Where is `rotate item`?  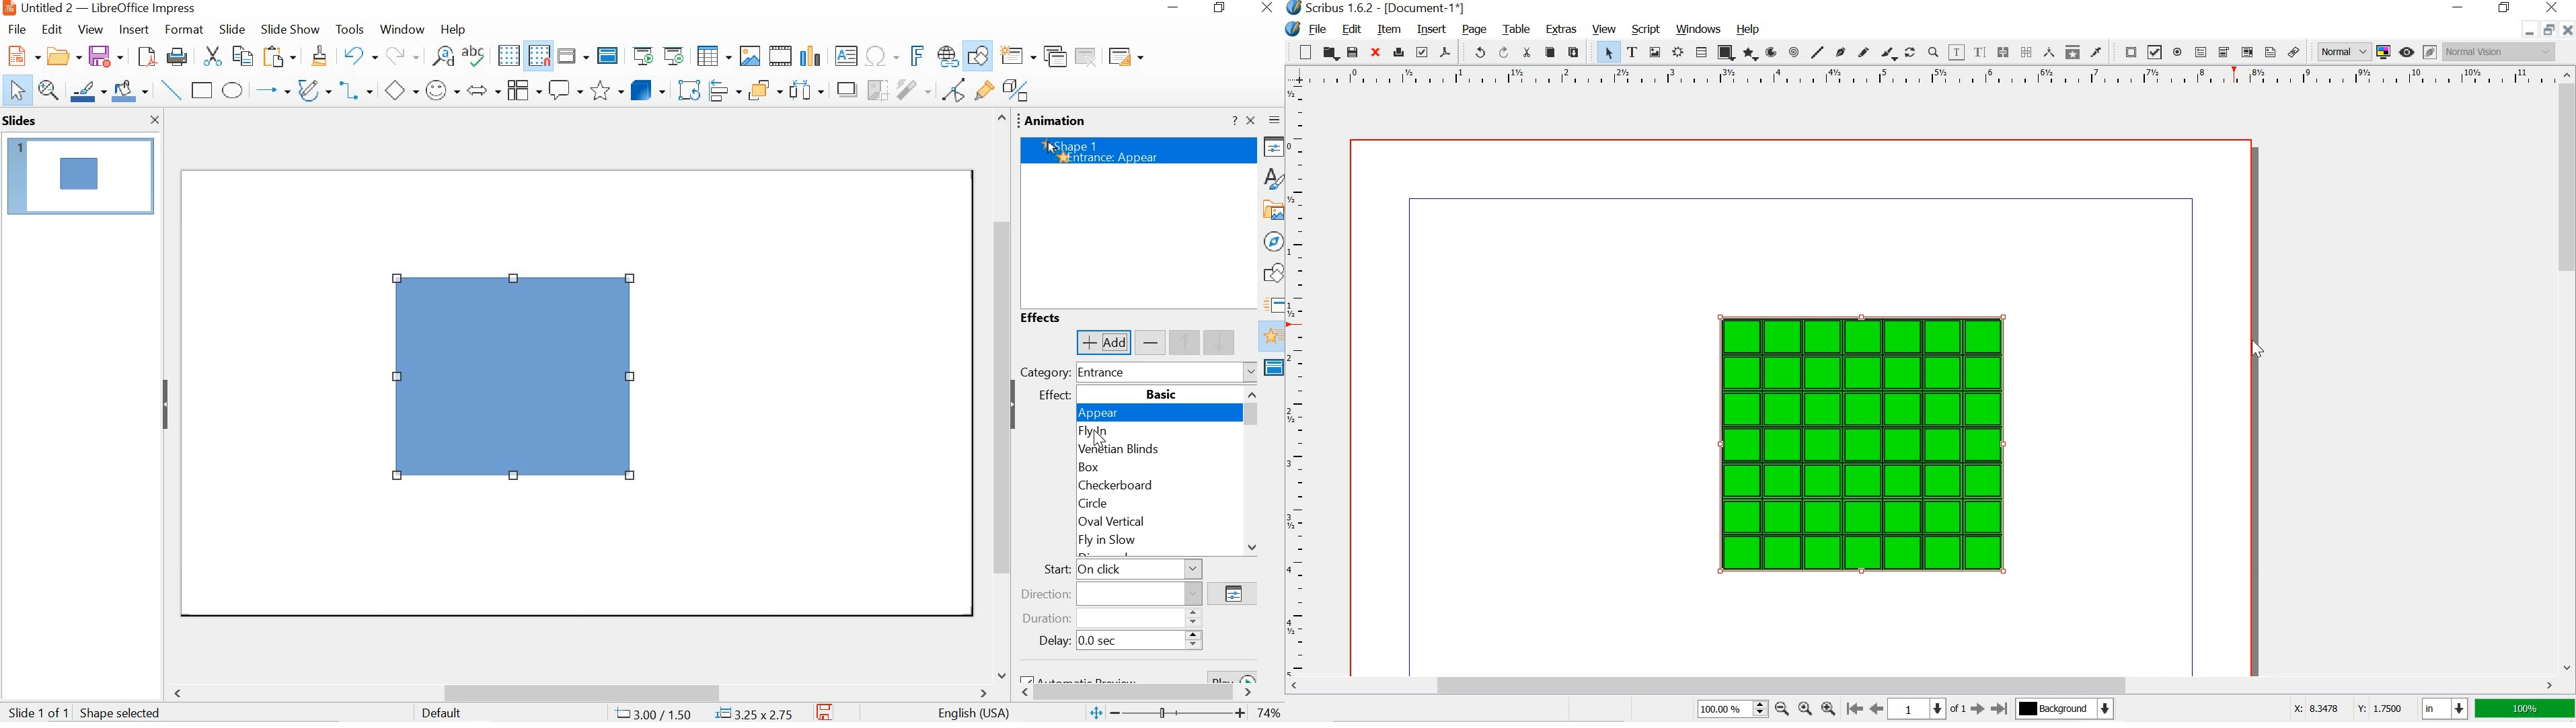 rotate item is located at coordinates (1909, 52).